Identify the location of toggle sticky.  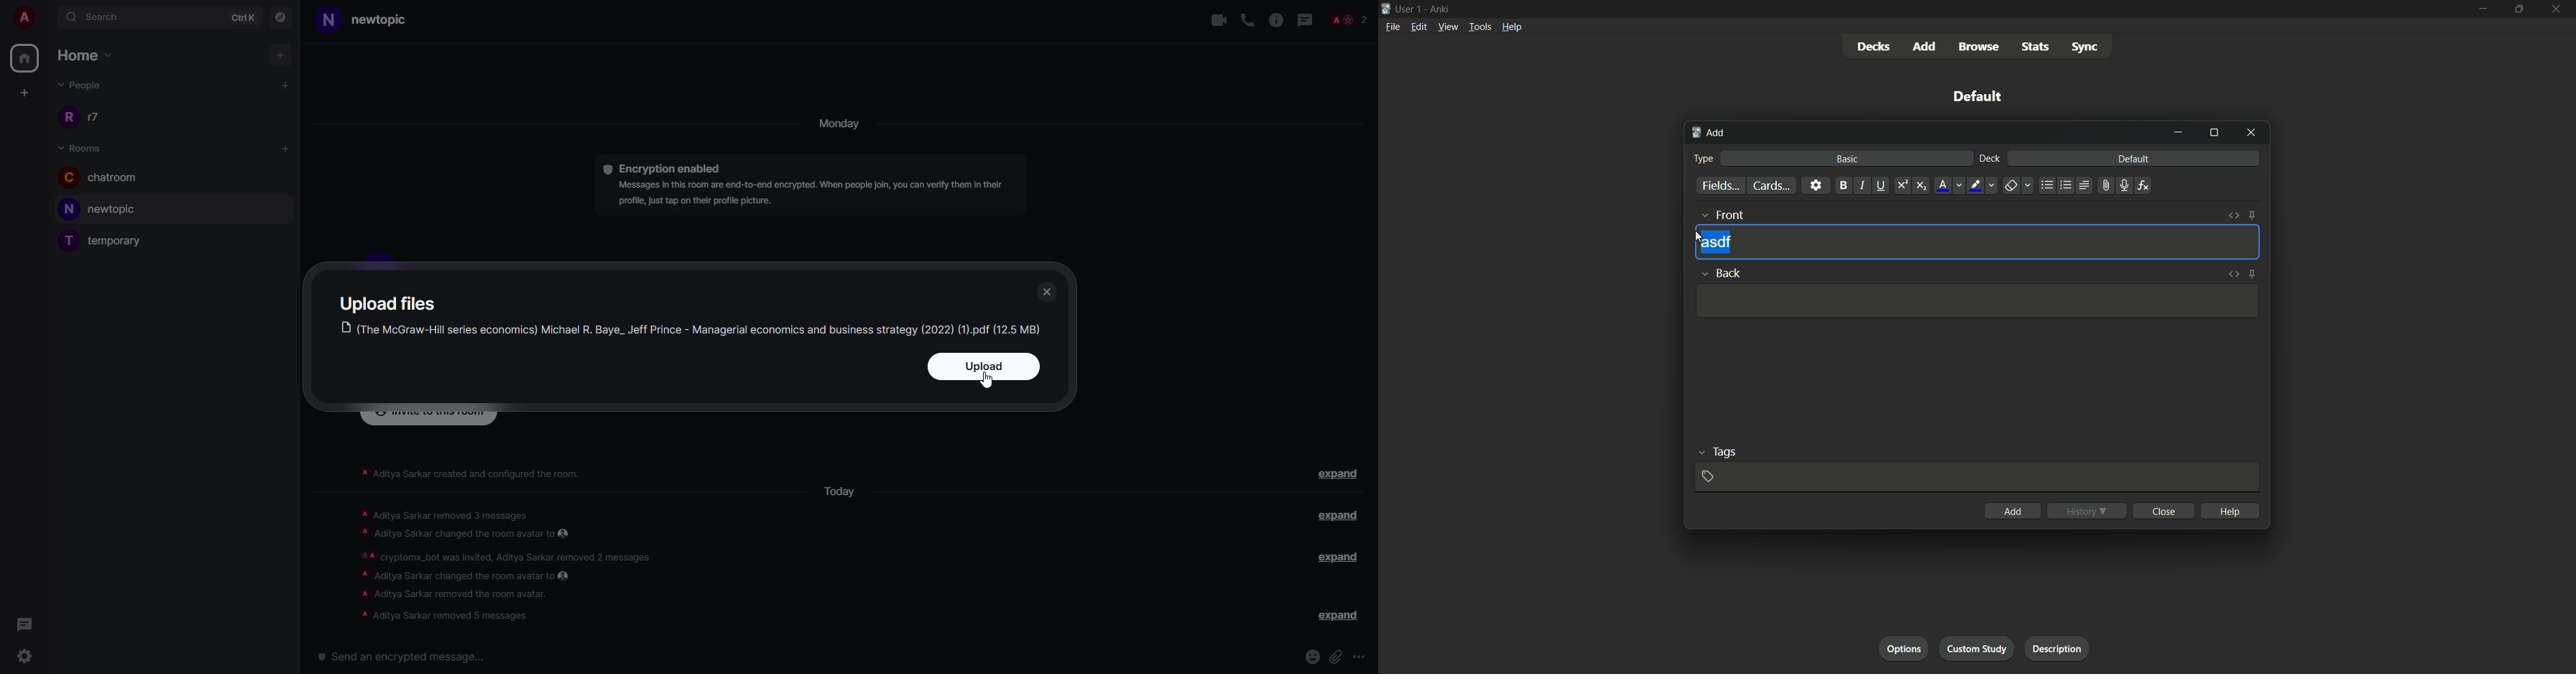
(2252, 273).